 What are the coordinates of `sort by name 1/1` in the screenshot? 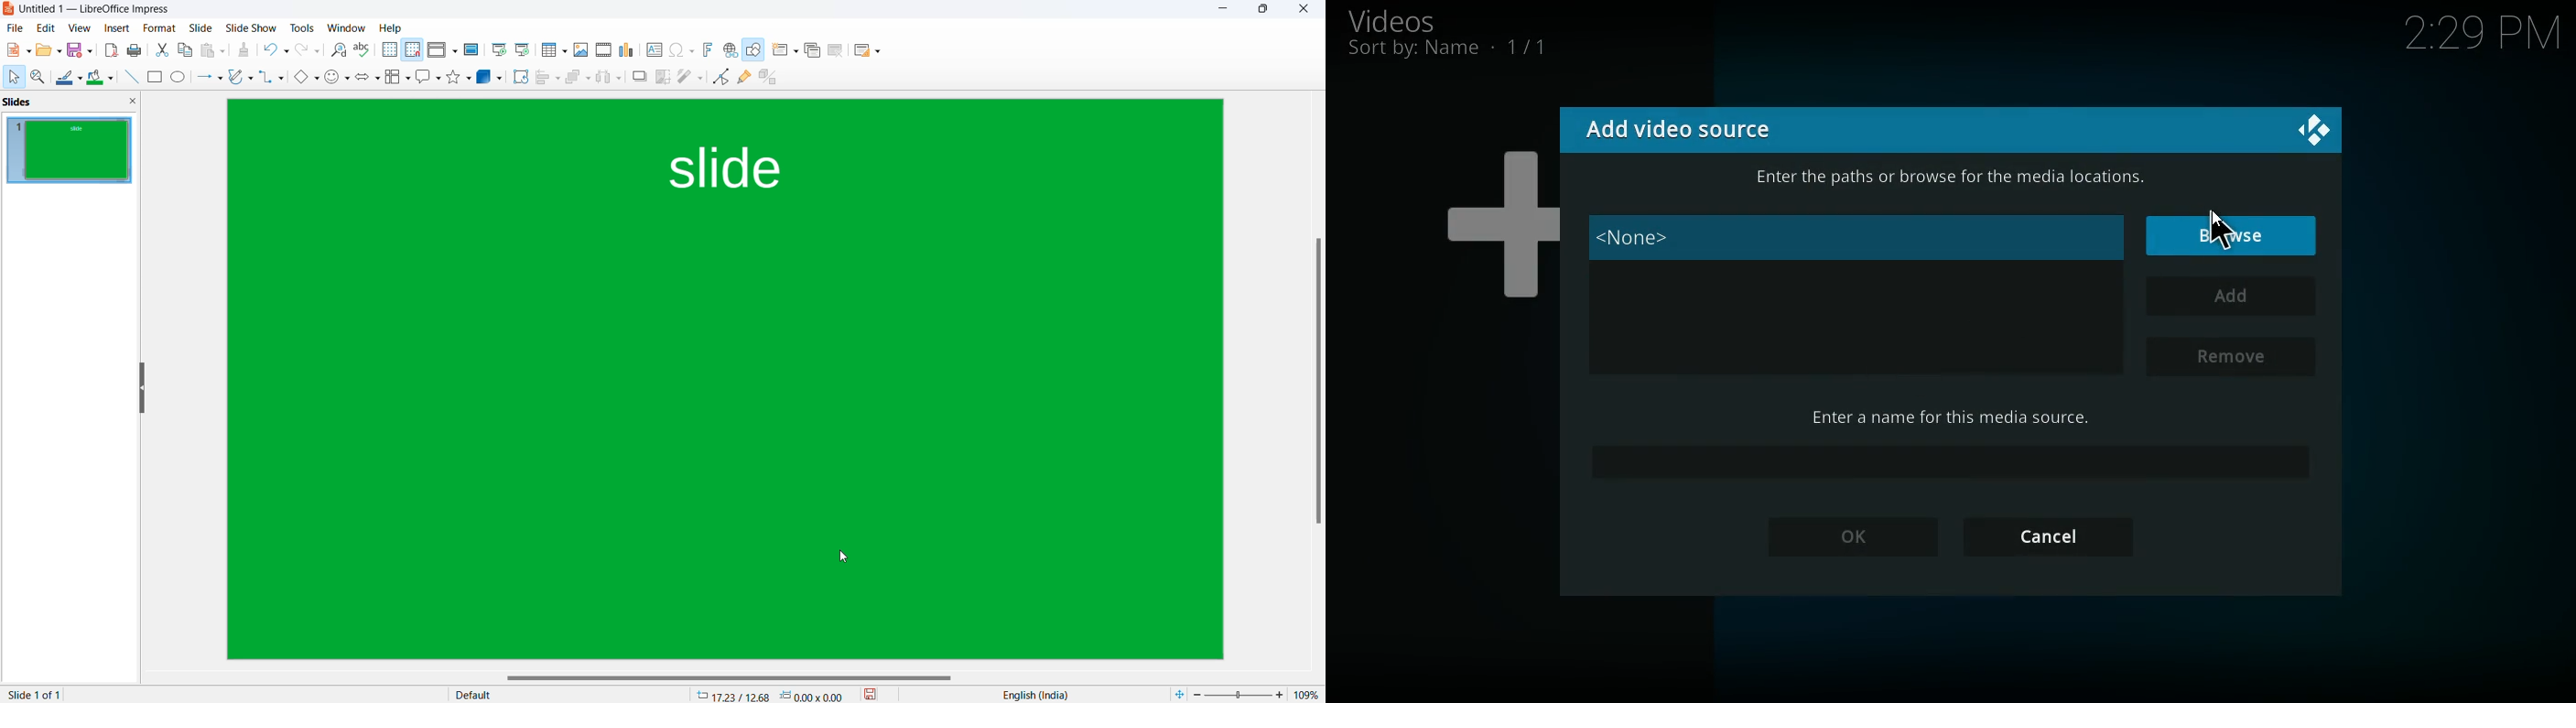 It's located at (1447, 49).